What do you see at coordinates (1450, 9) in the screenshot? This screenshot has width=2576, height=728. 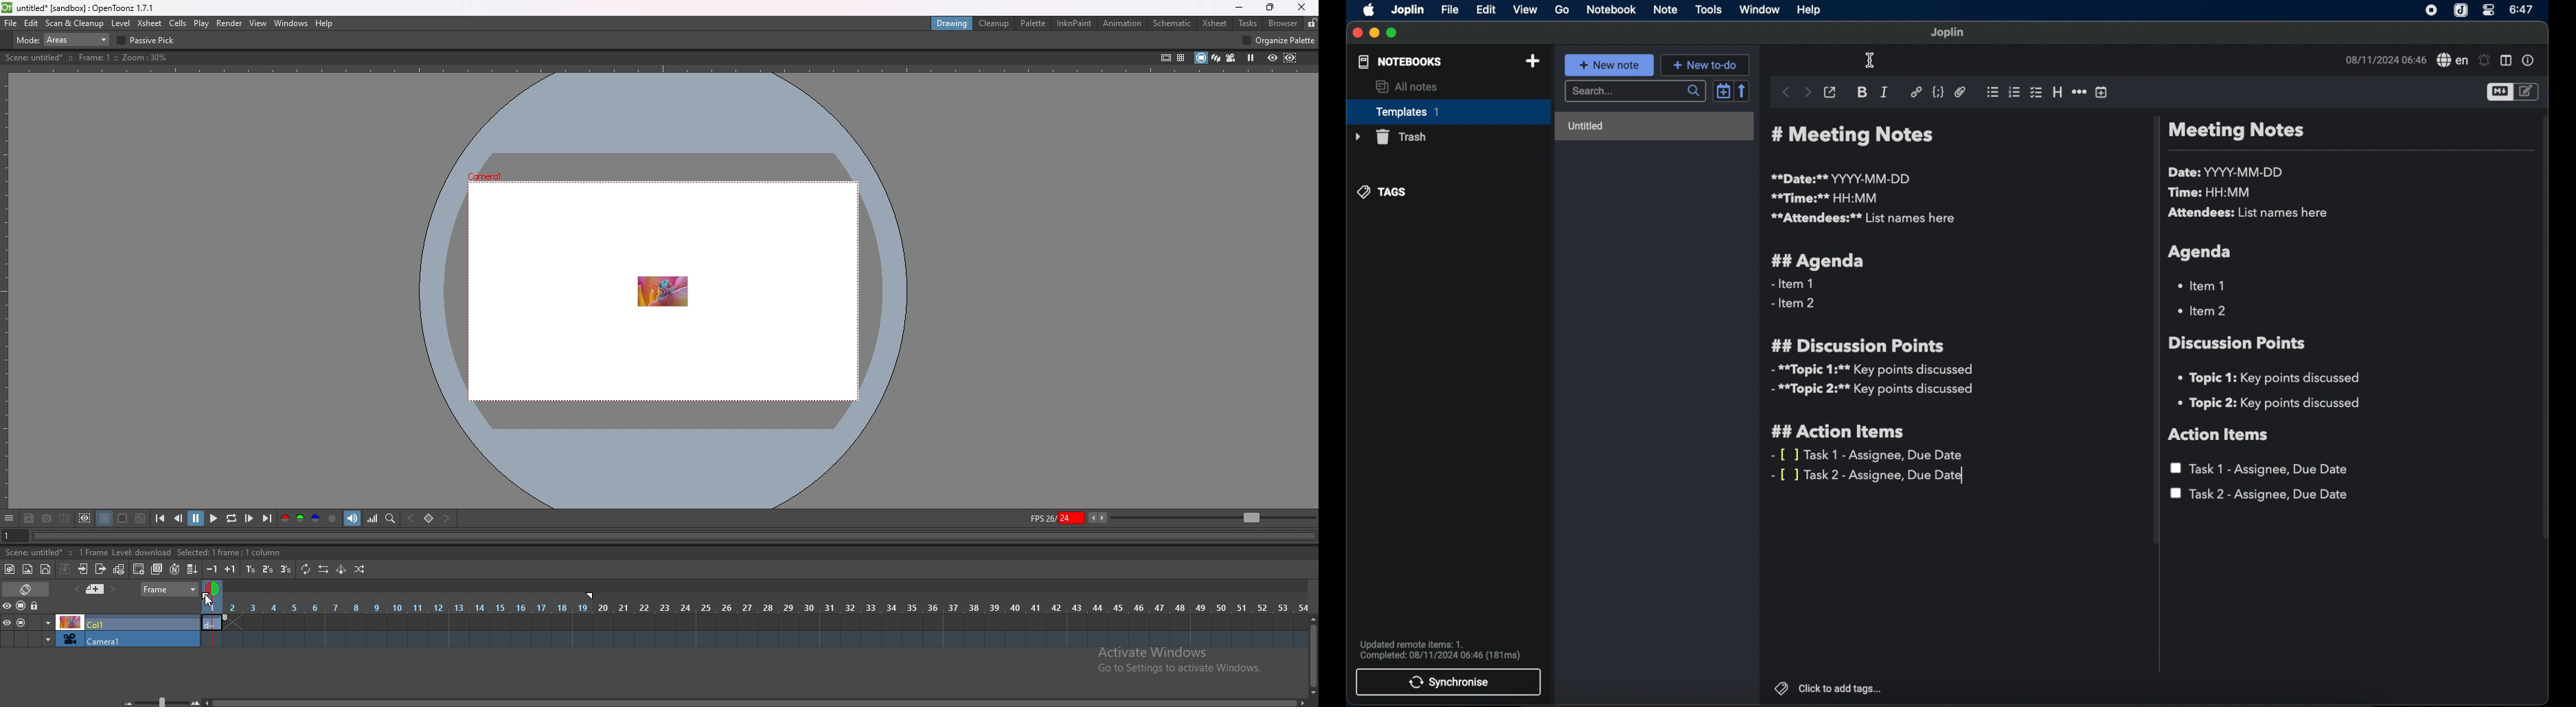 I see `file` at bounding box center [1450, 9].